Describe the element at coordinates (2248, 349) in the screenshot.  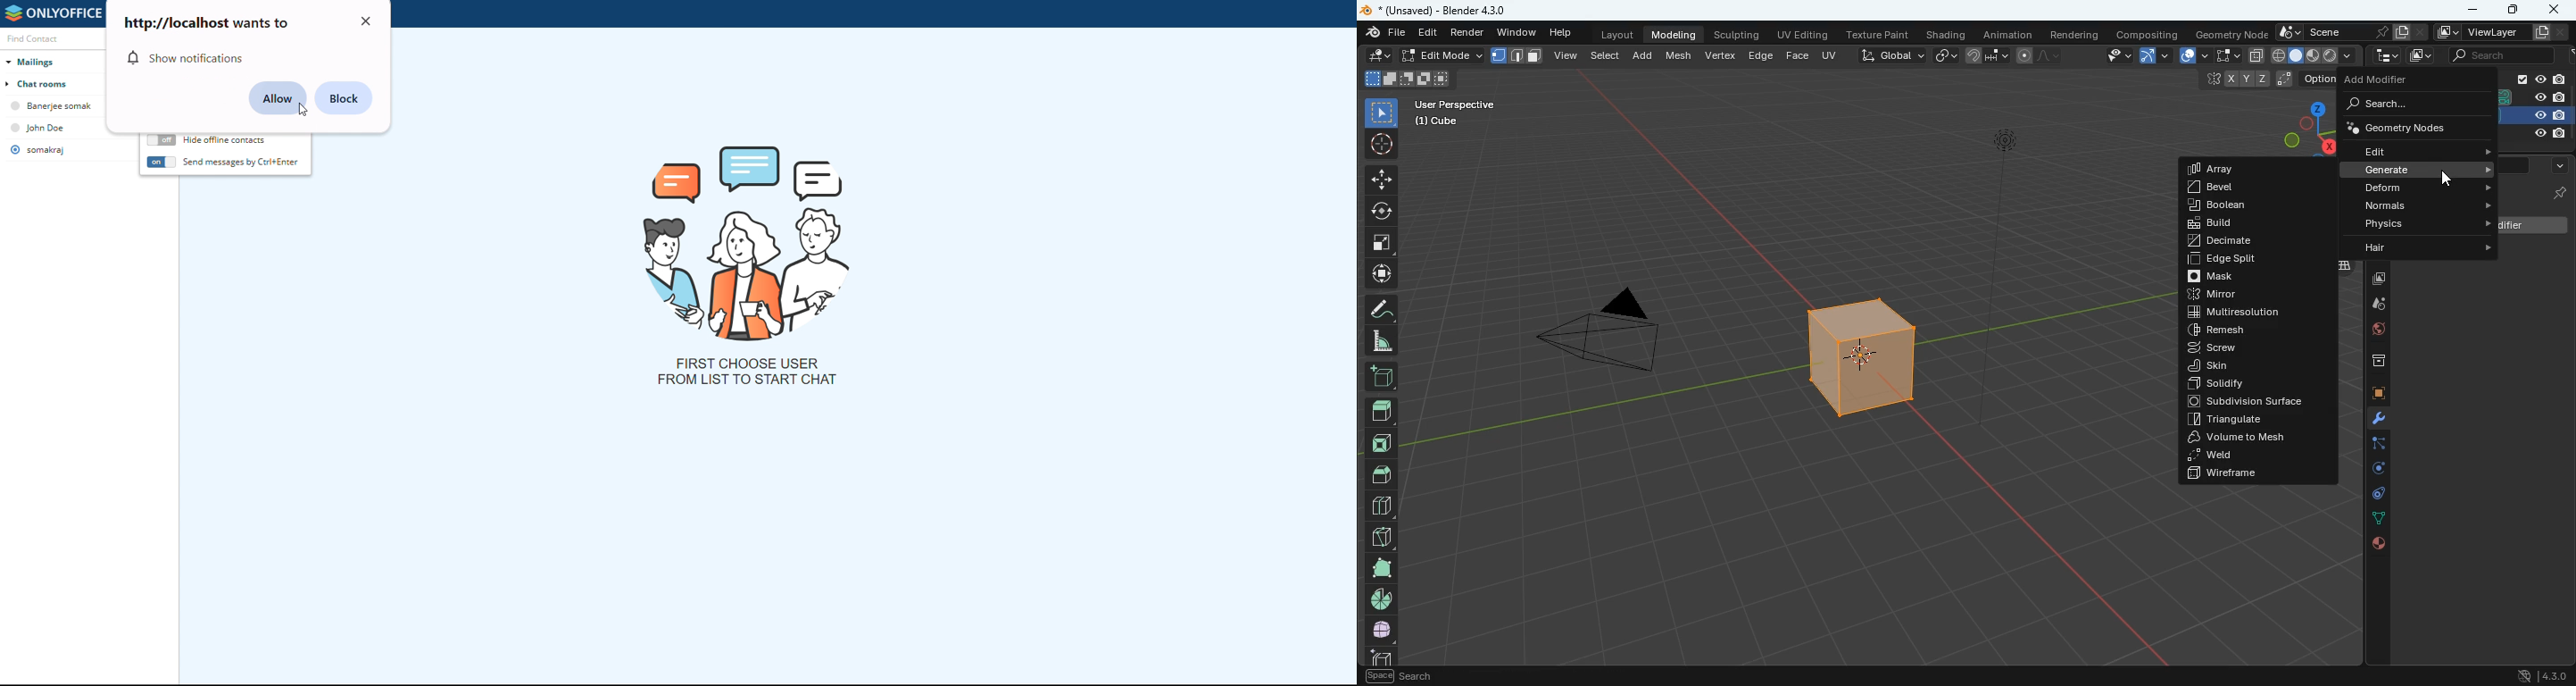
I see `screw` at that location.